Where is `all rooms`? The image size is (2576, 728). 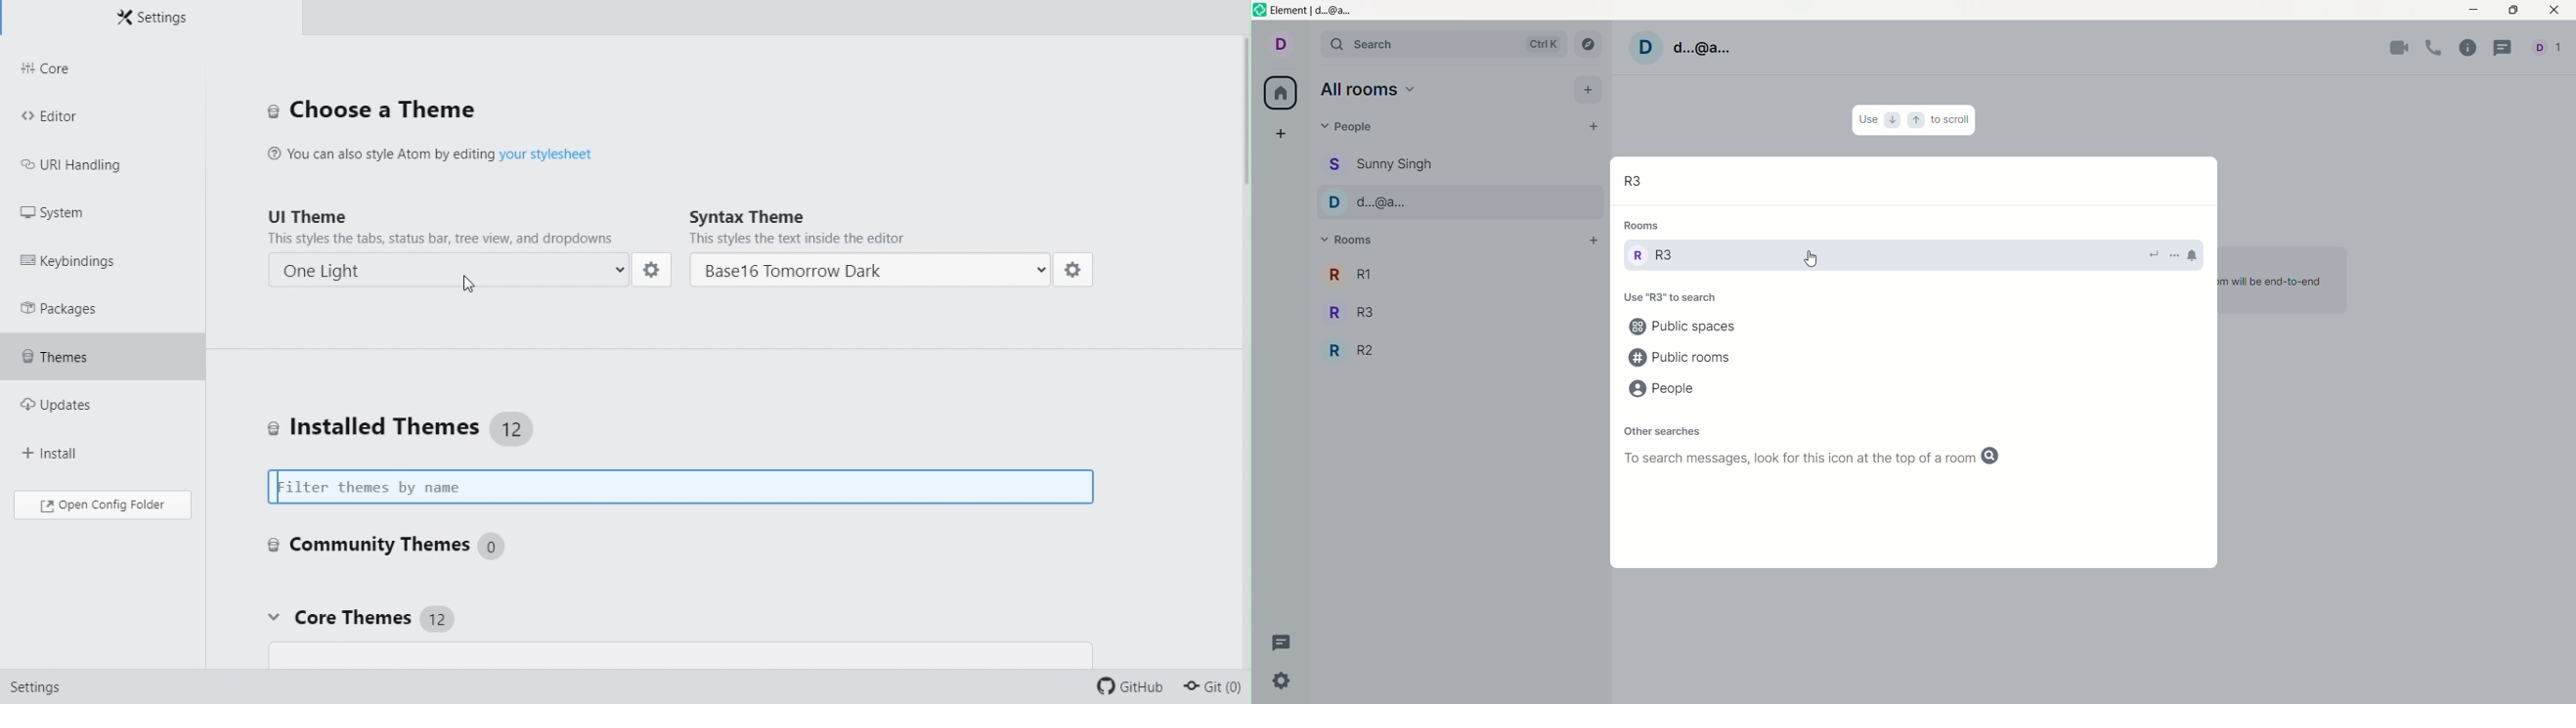 all rooms is located at coordinates (1281, 92).